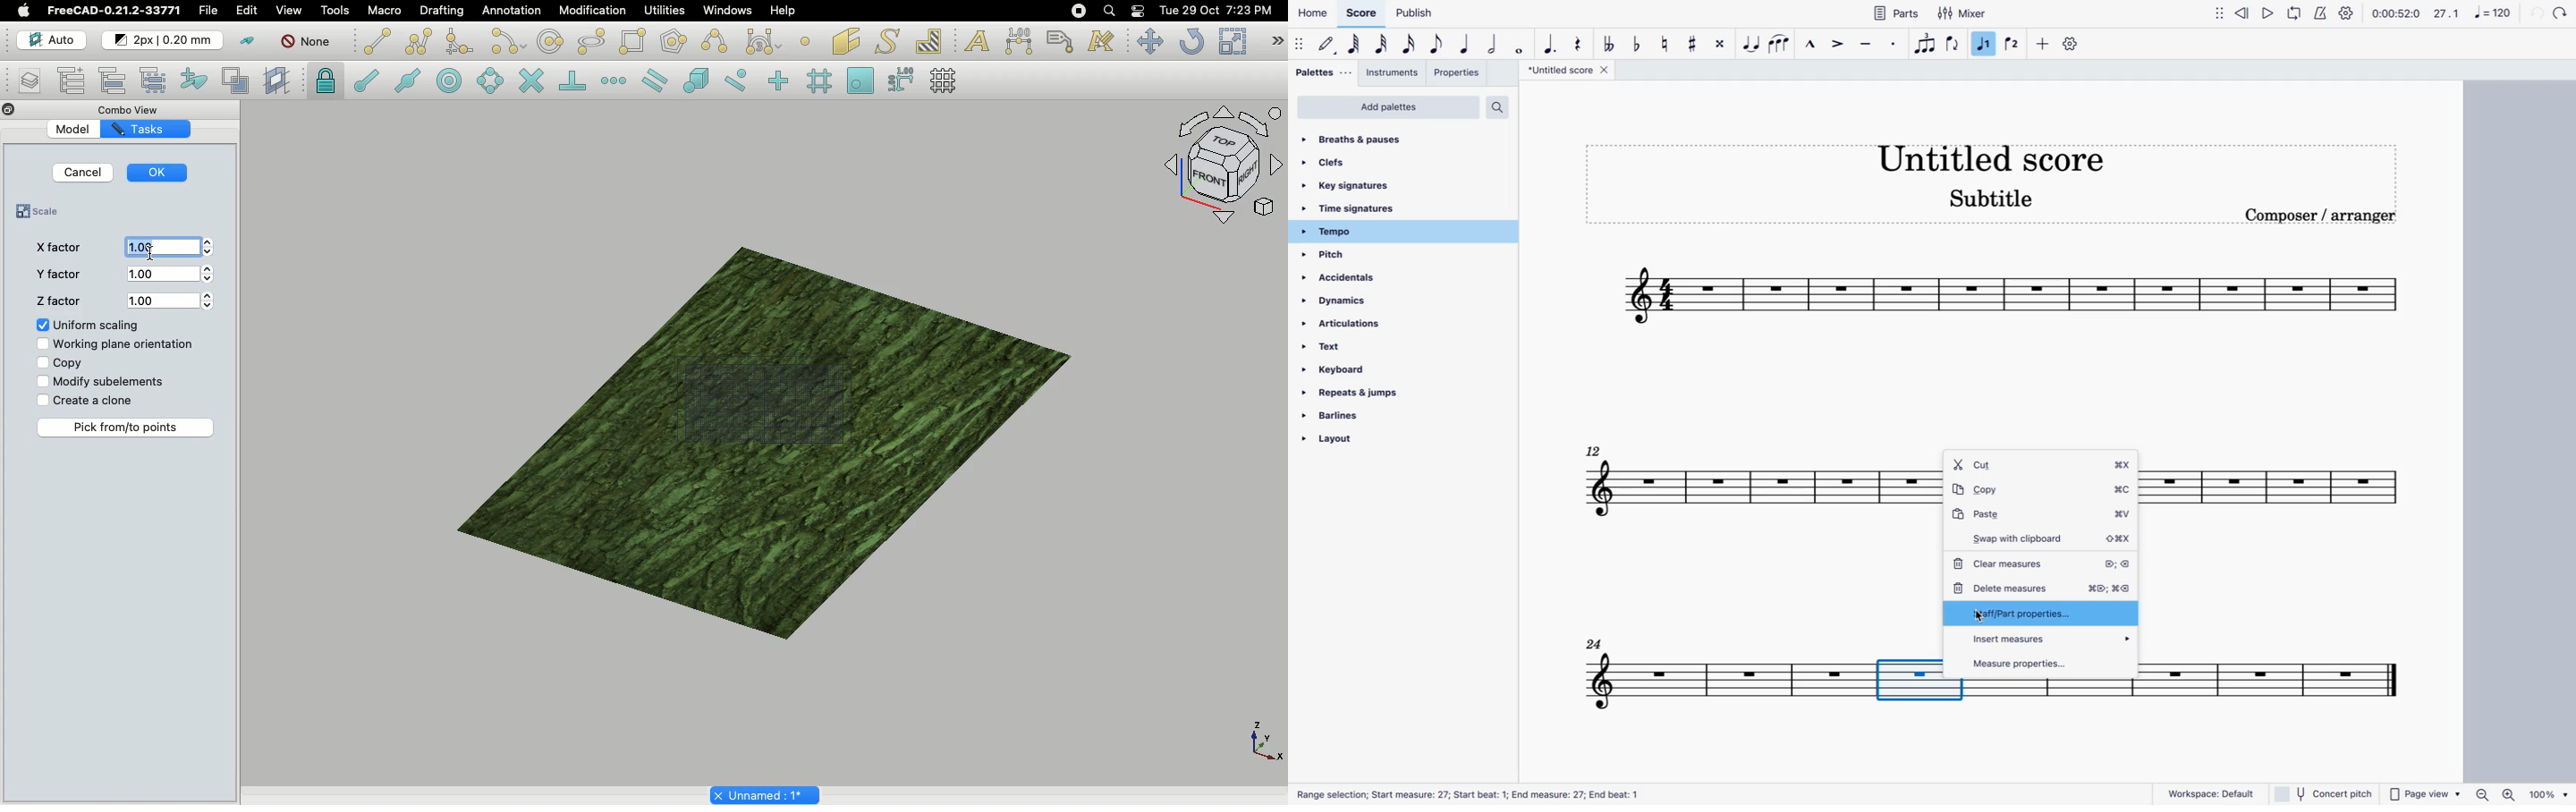  What do you see at coordinates (2043, 489) in the screenshot?
I see `copy` at bounding box center [2043, 489].